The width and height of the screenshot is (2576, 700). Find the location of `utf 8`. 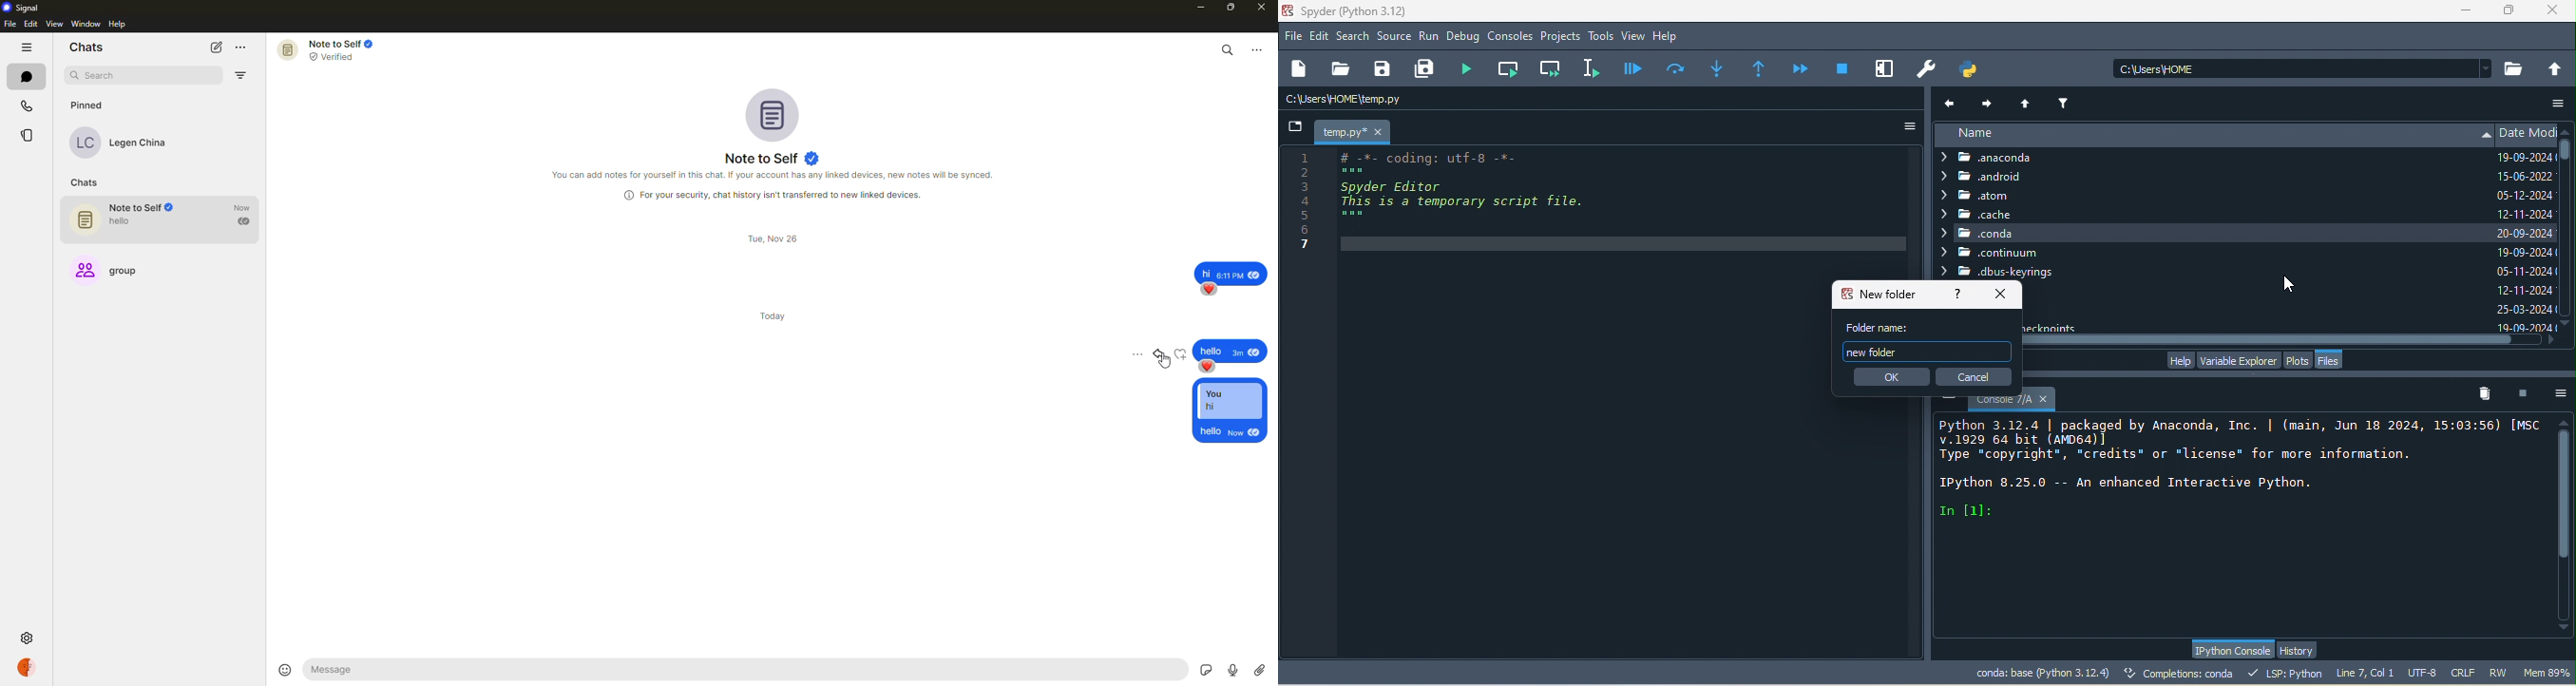

utf 8 is located at coordinates (2424, 674).